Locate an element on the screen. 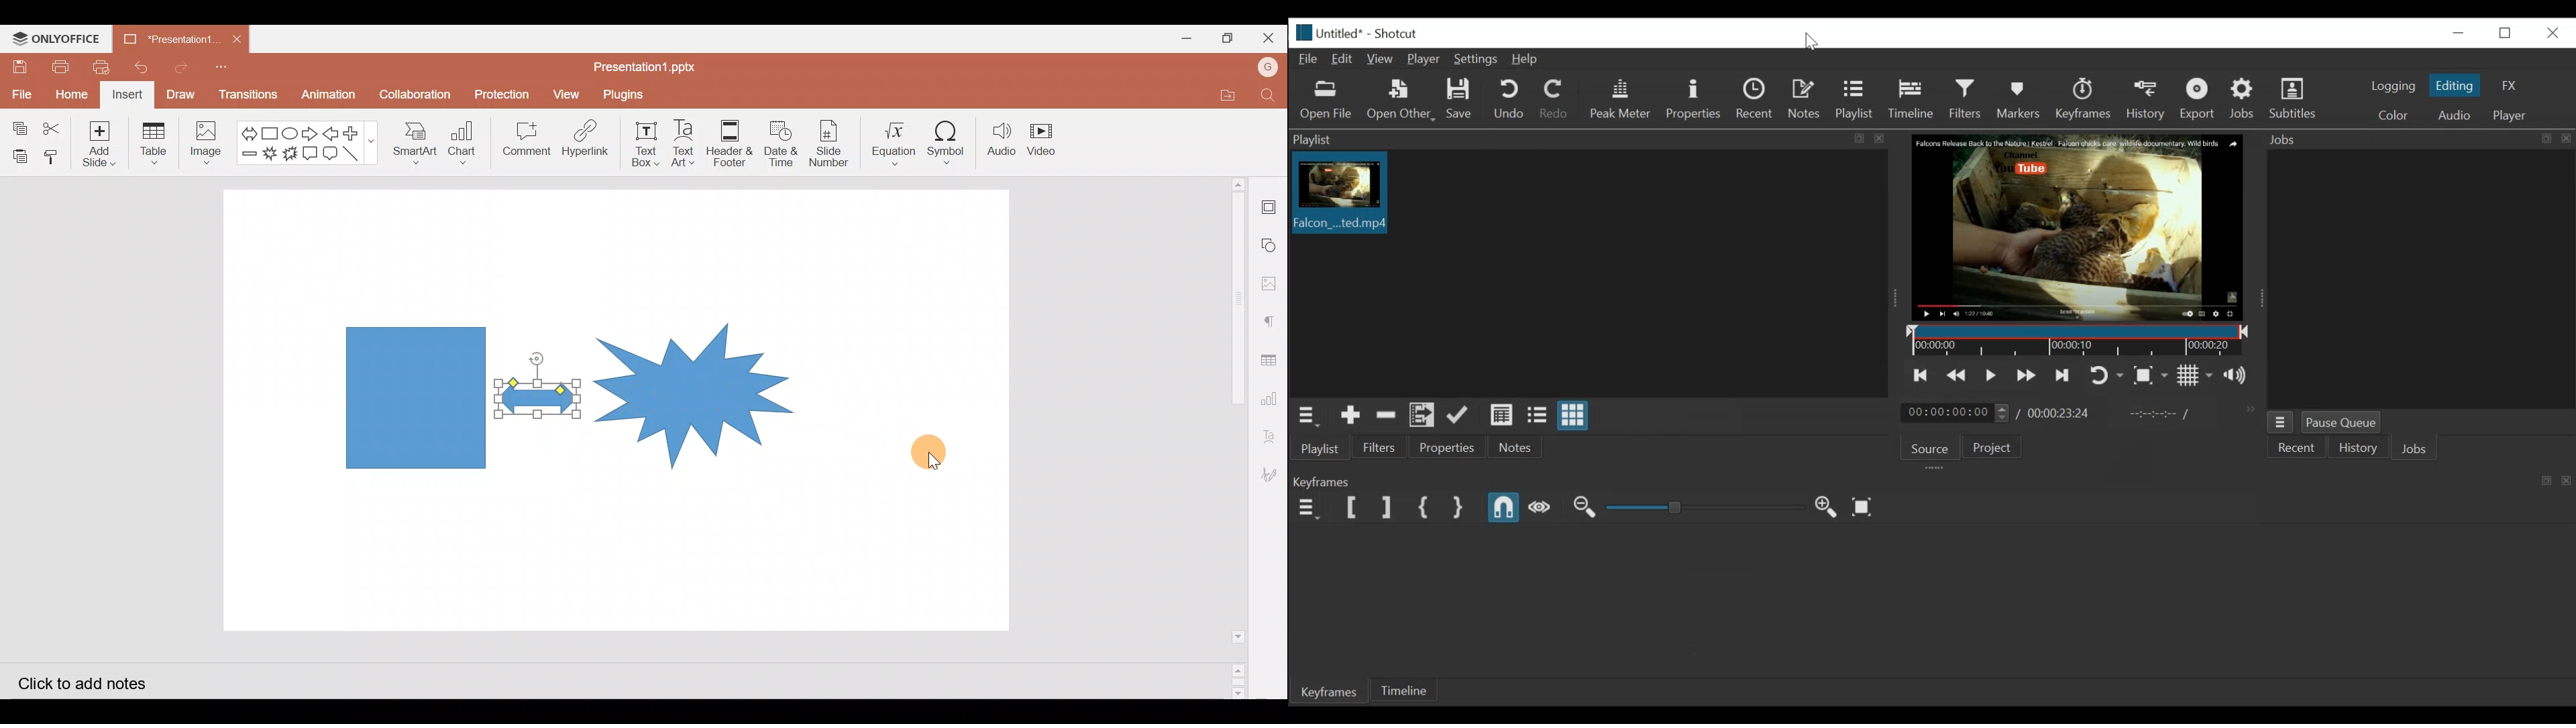  Timeline is located at coordinates (2078, 341).